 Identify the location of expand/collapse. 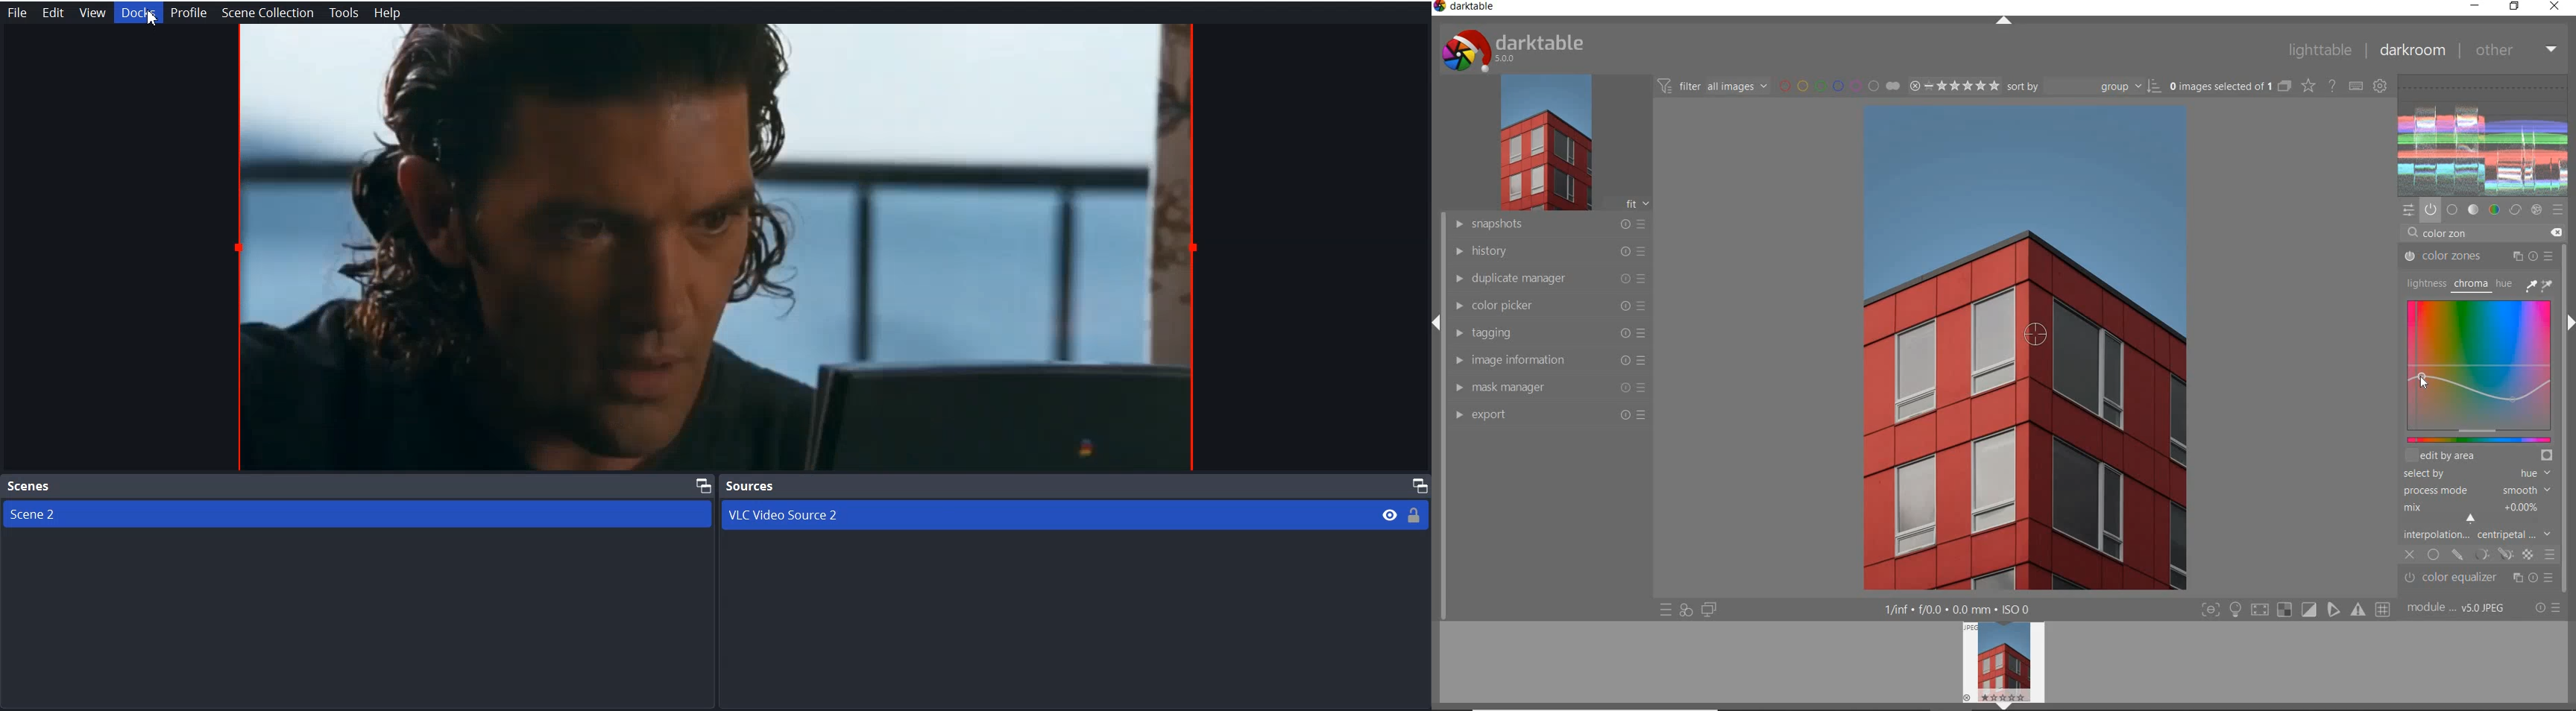
(2569, 321).